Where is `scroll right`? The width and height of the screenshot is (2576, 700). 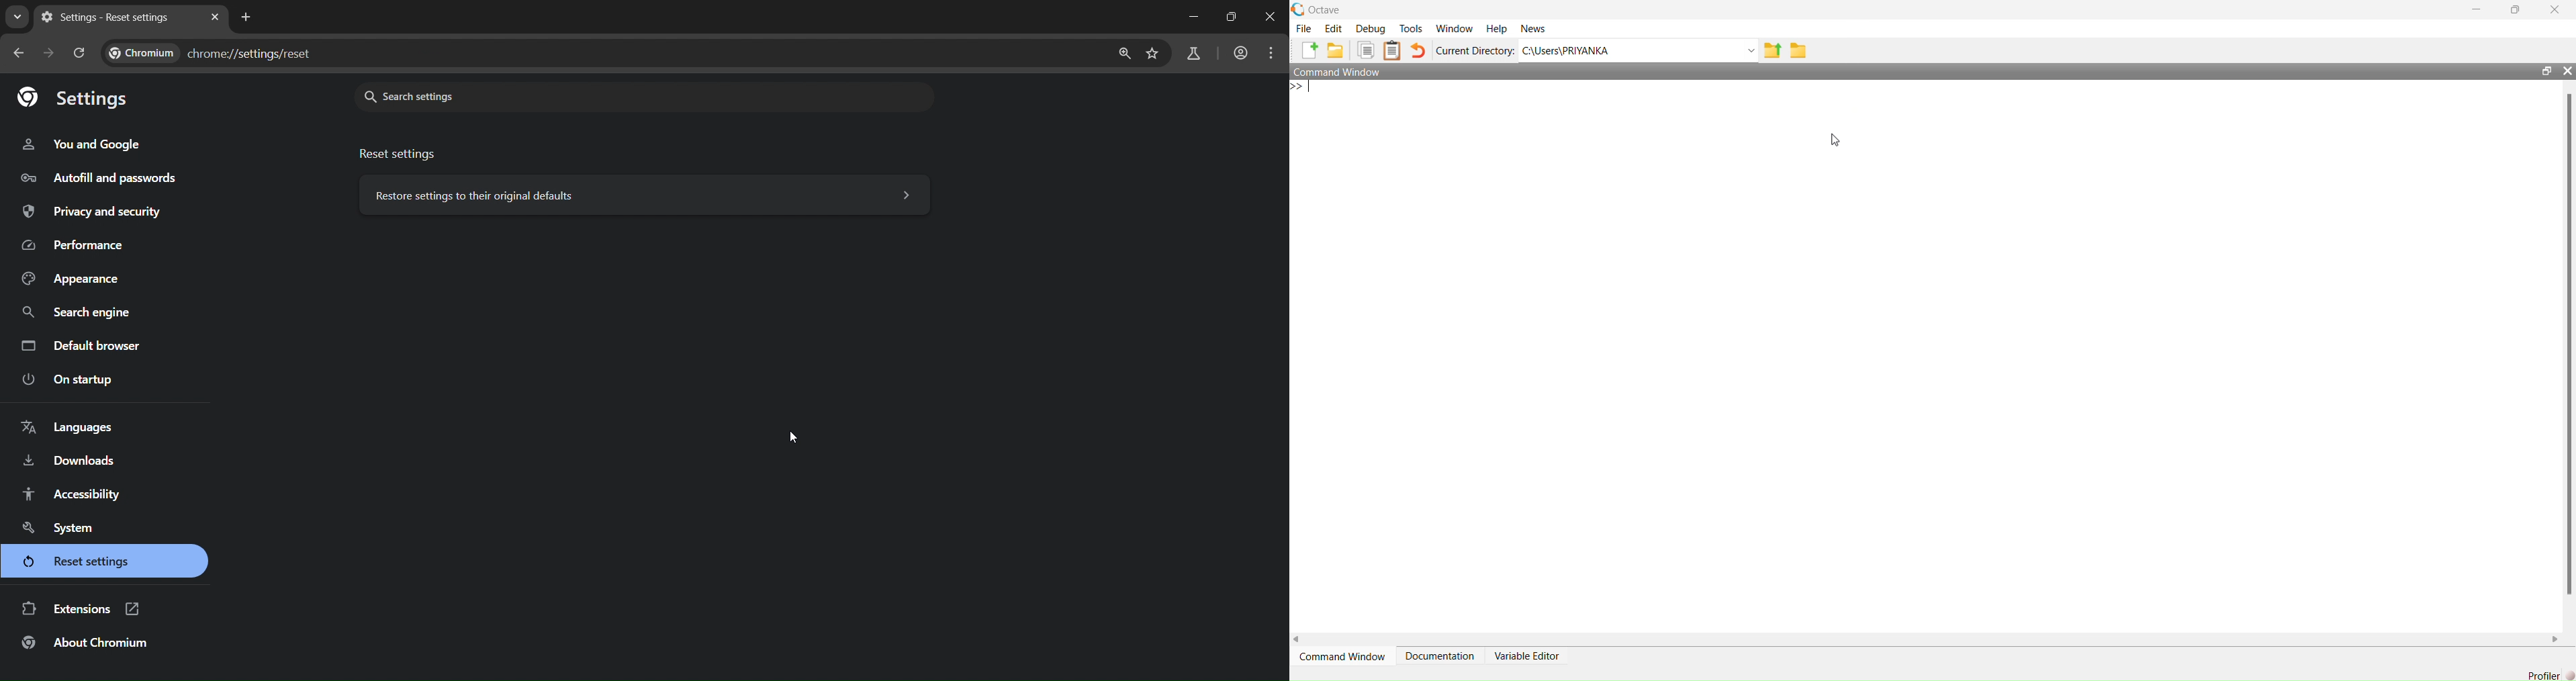
scroll right is located at coordinates (2555, 639).